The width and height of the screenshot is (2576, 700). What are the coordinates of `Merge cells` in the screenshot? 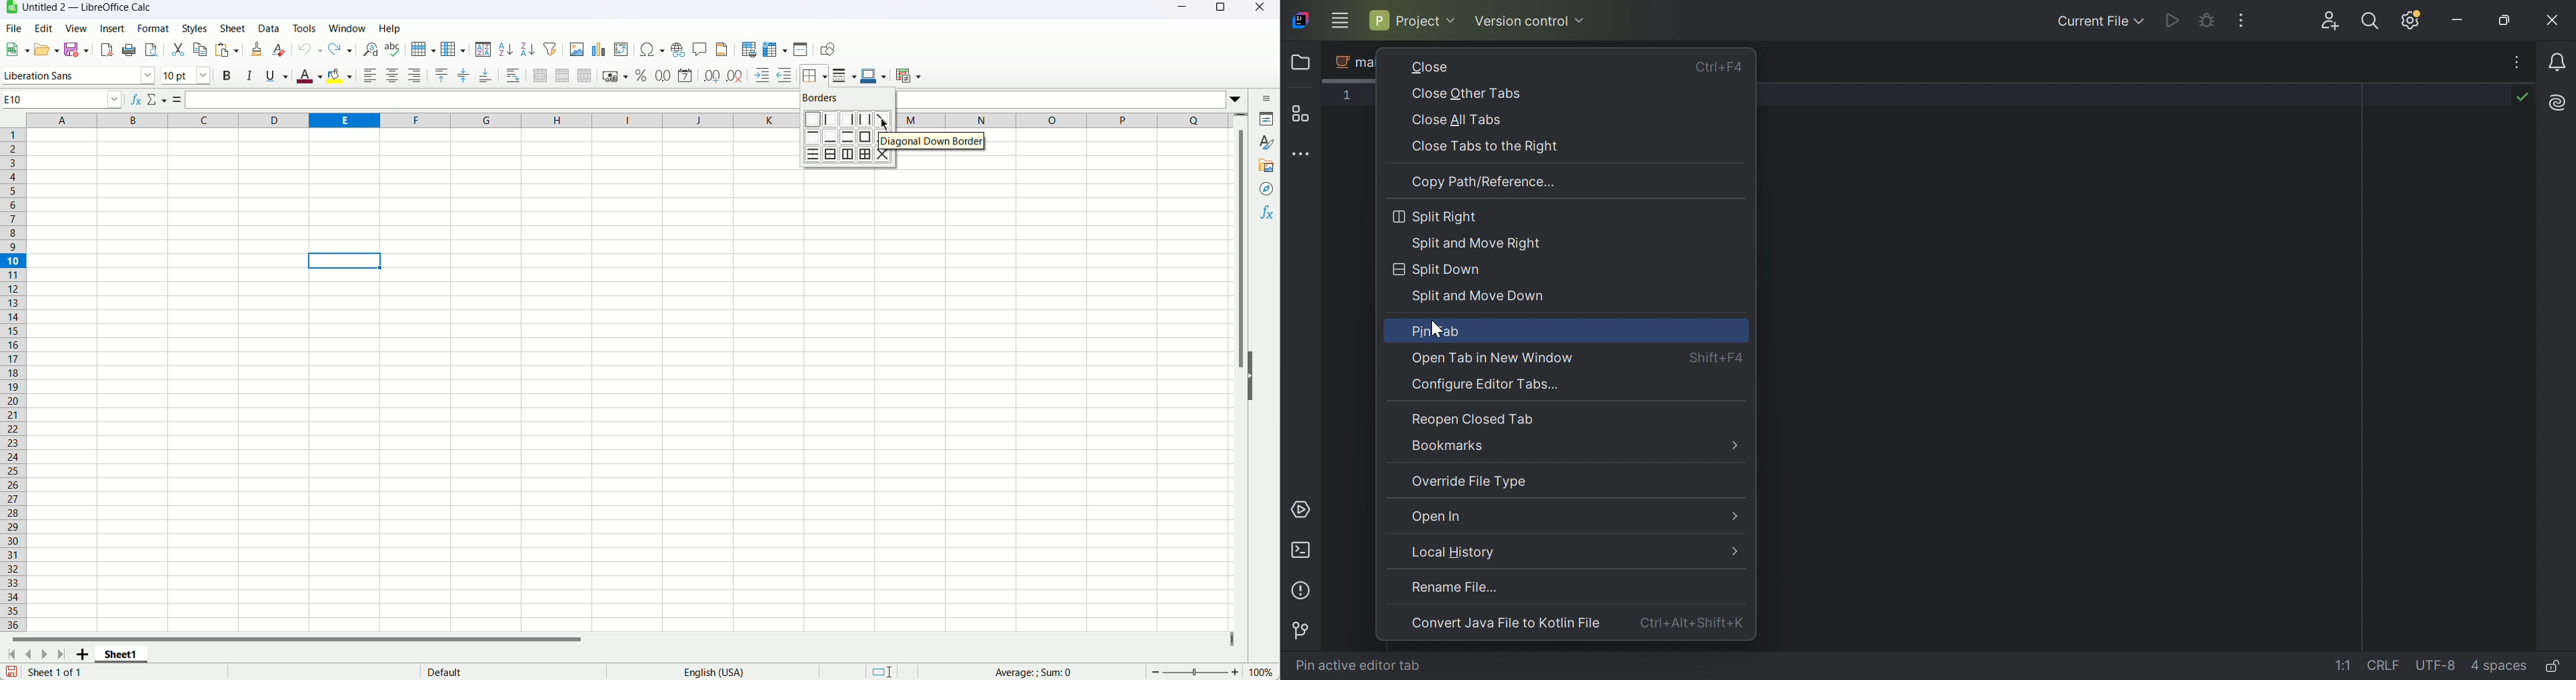 It's located at (564, 75).